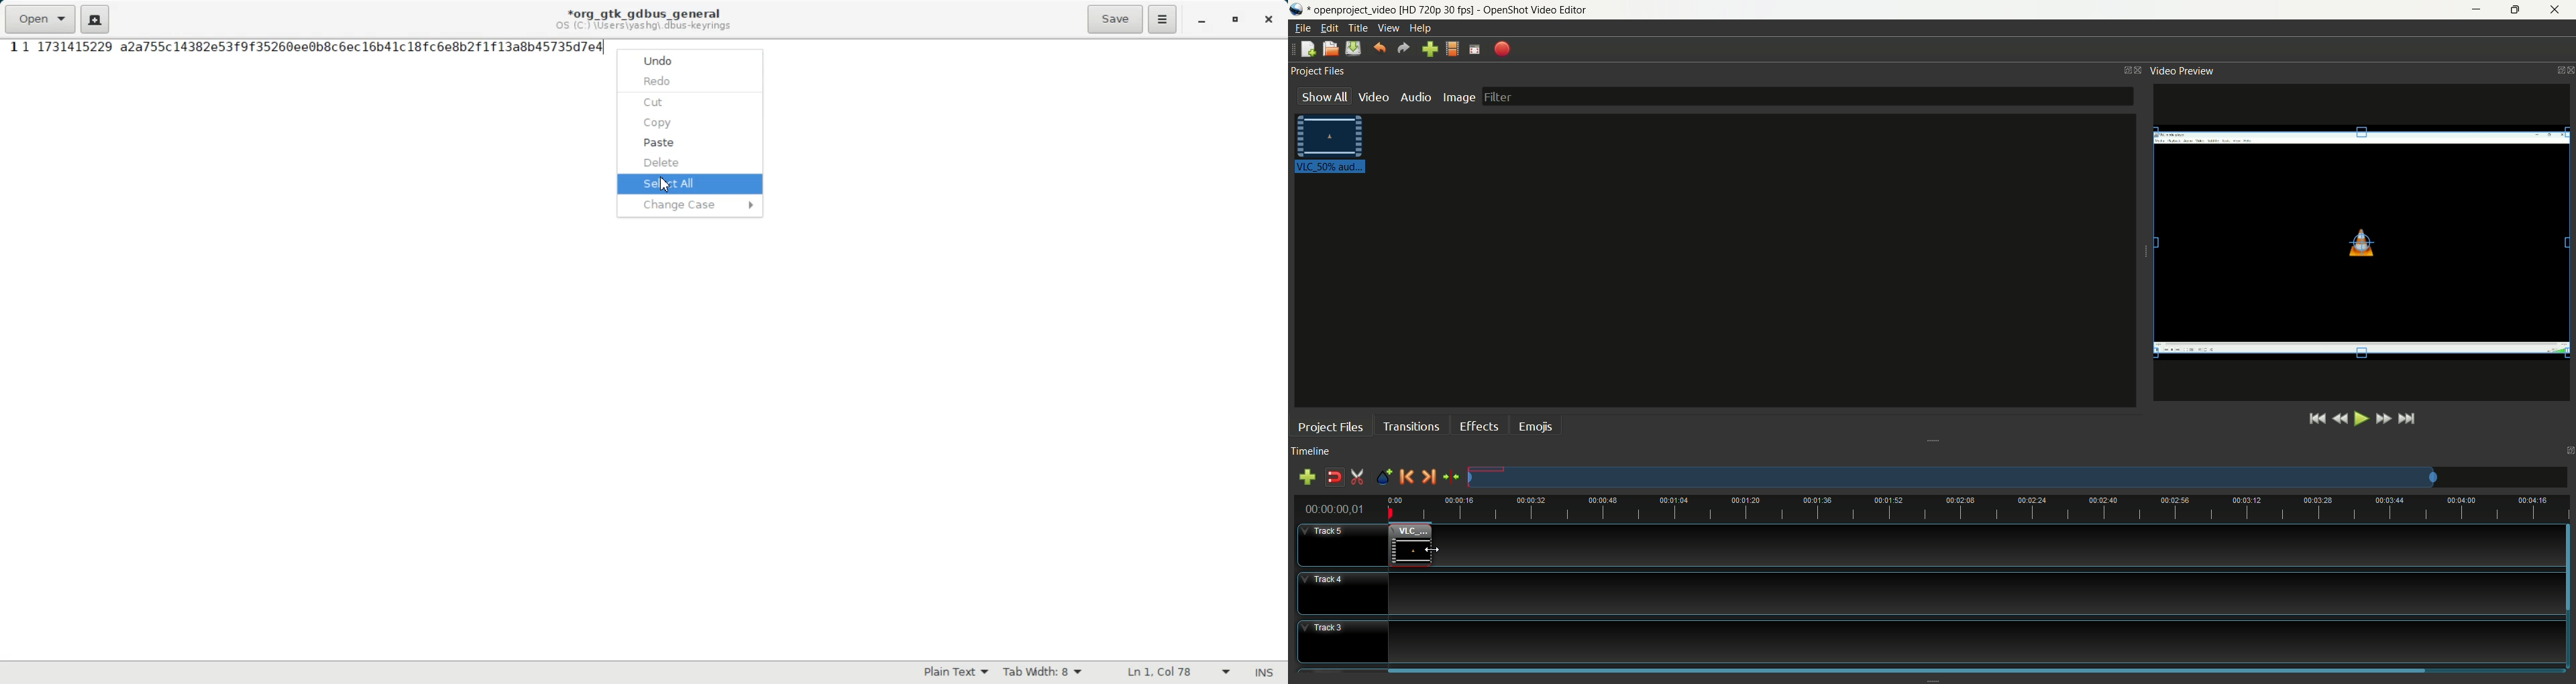 This screenshot has width=2576, height=700. Describe the element at coordinates (1358, 477) in the screenshot. I see `enable razor` at that location.